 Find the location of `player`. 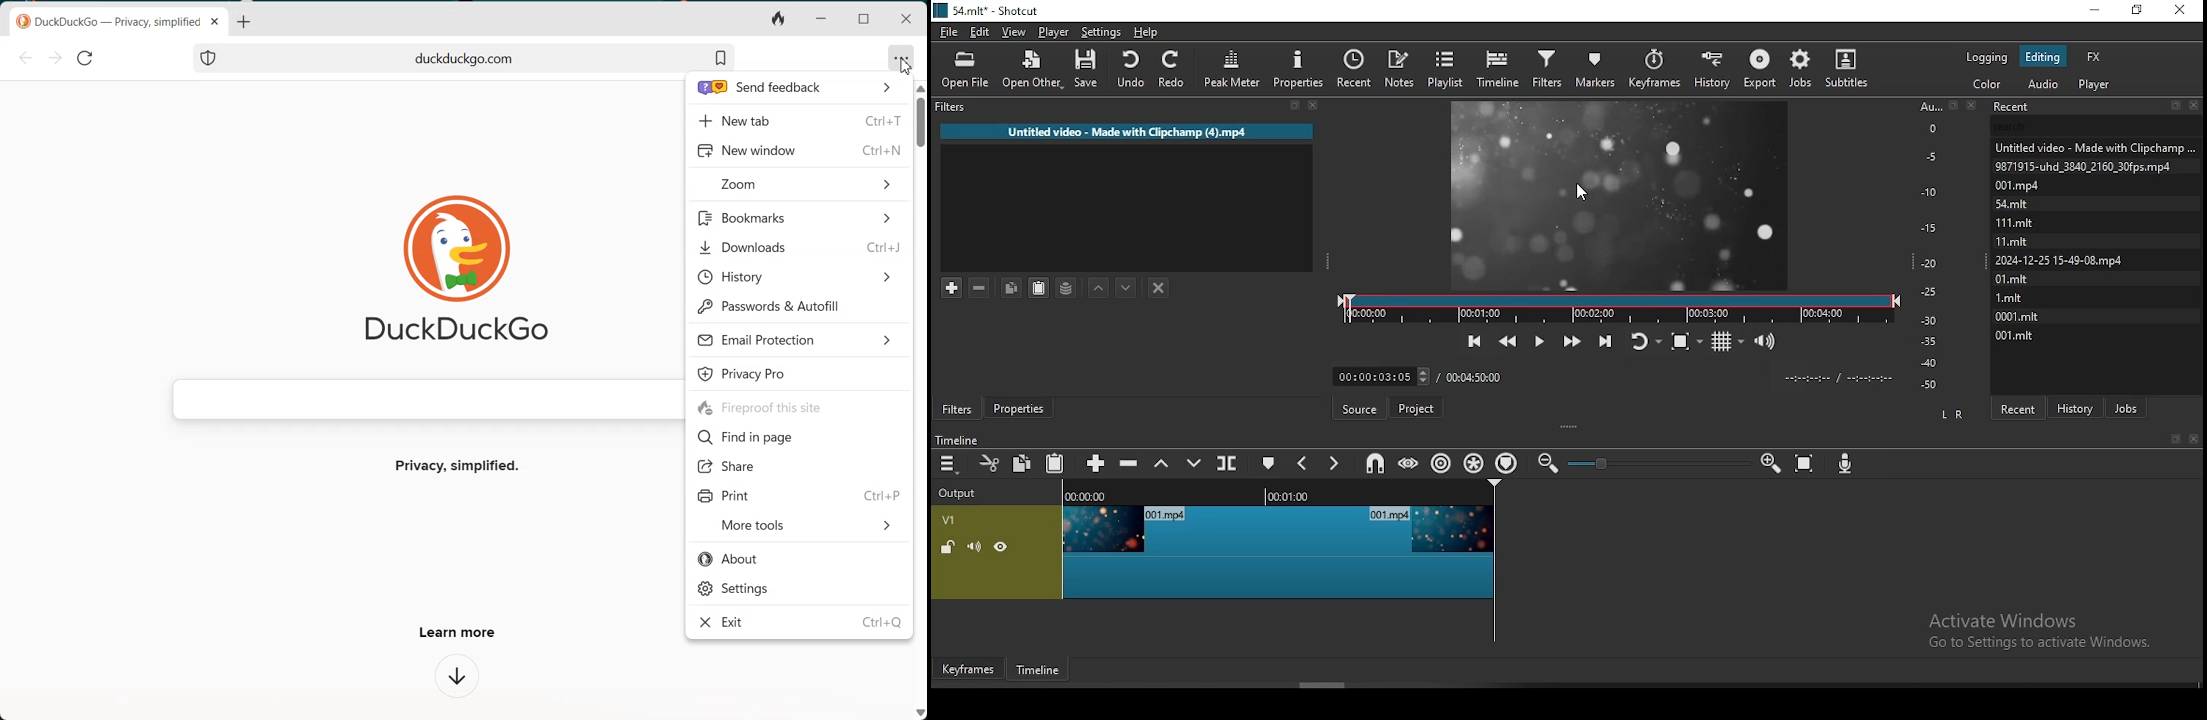

player is located at coordinates (2094, 84).